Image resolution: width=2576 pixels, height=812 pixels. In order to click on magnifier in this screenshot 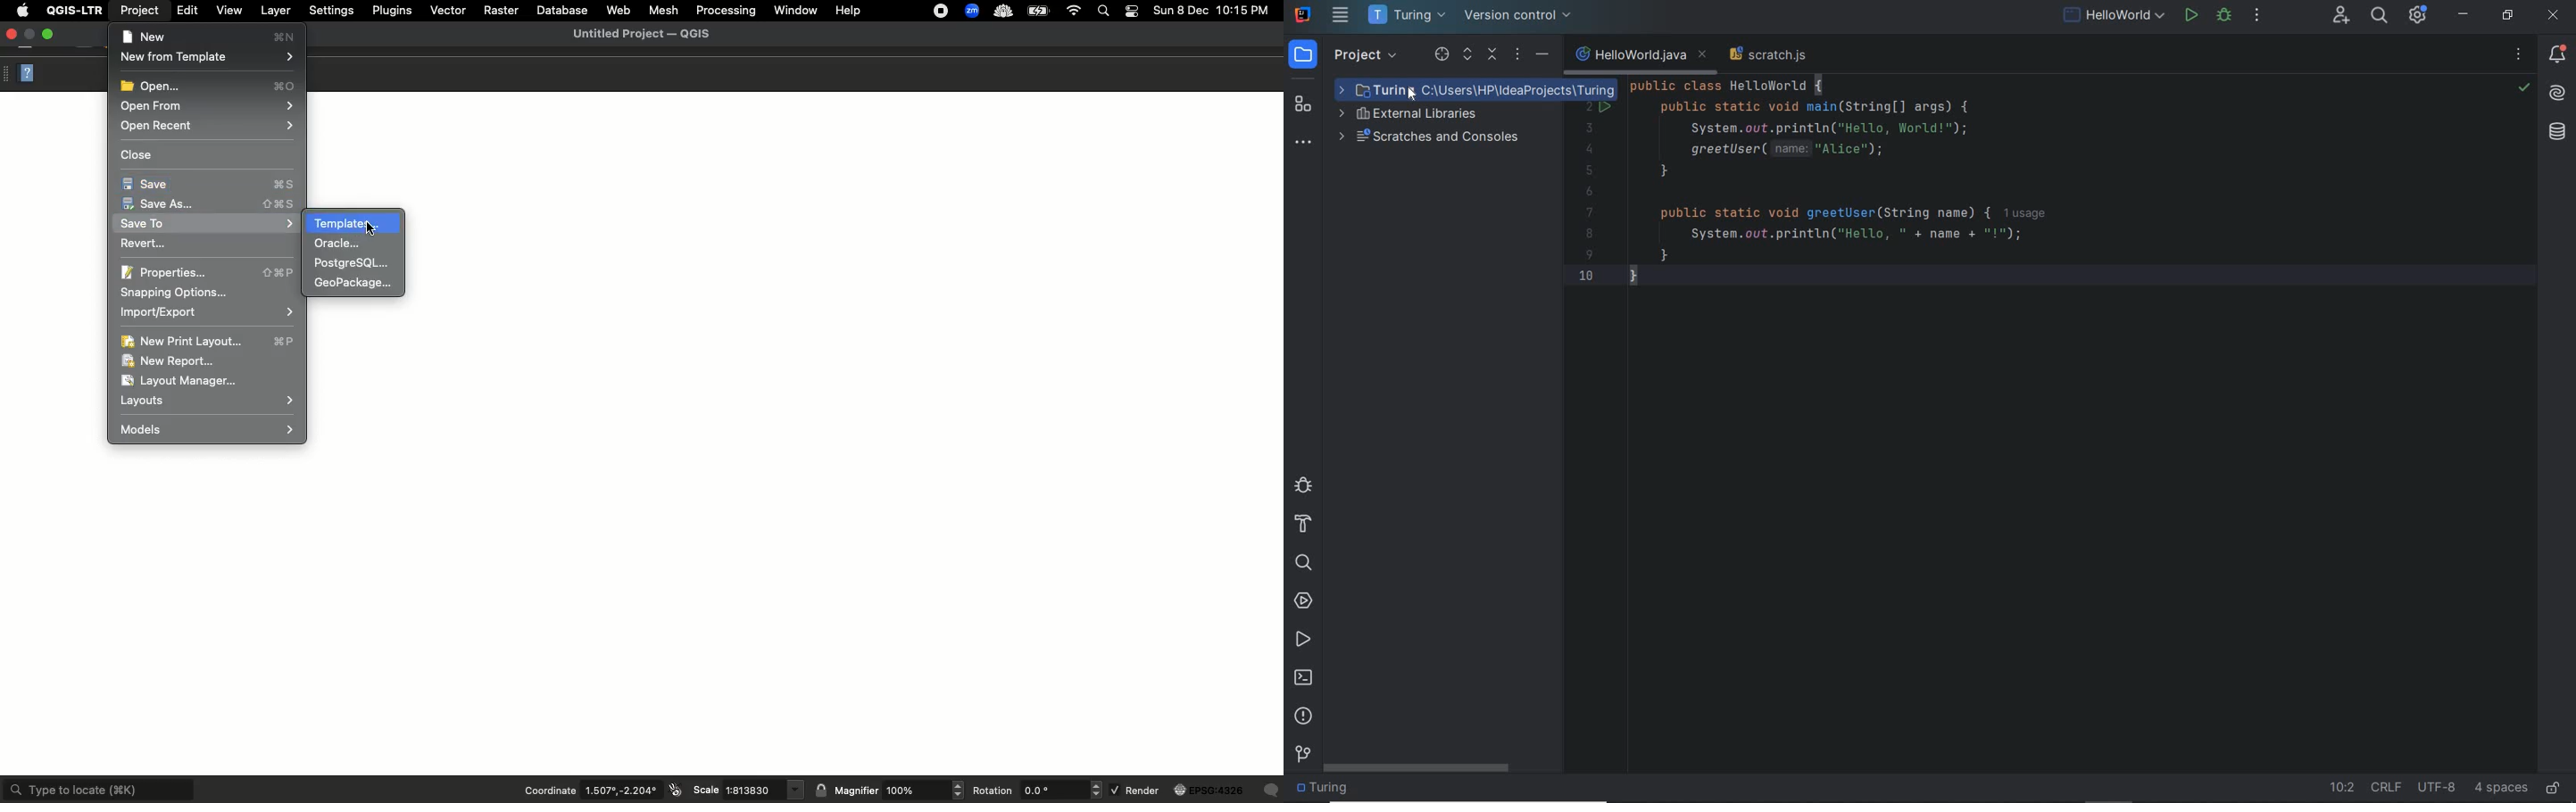, I will do `click(925, 791)`.